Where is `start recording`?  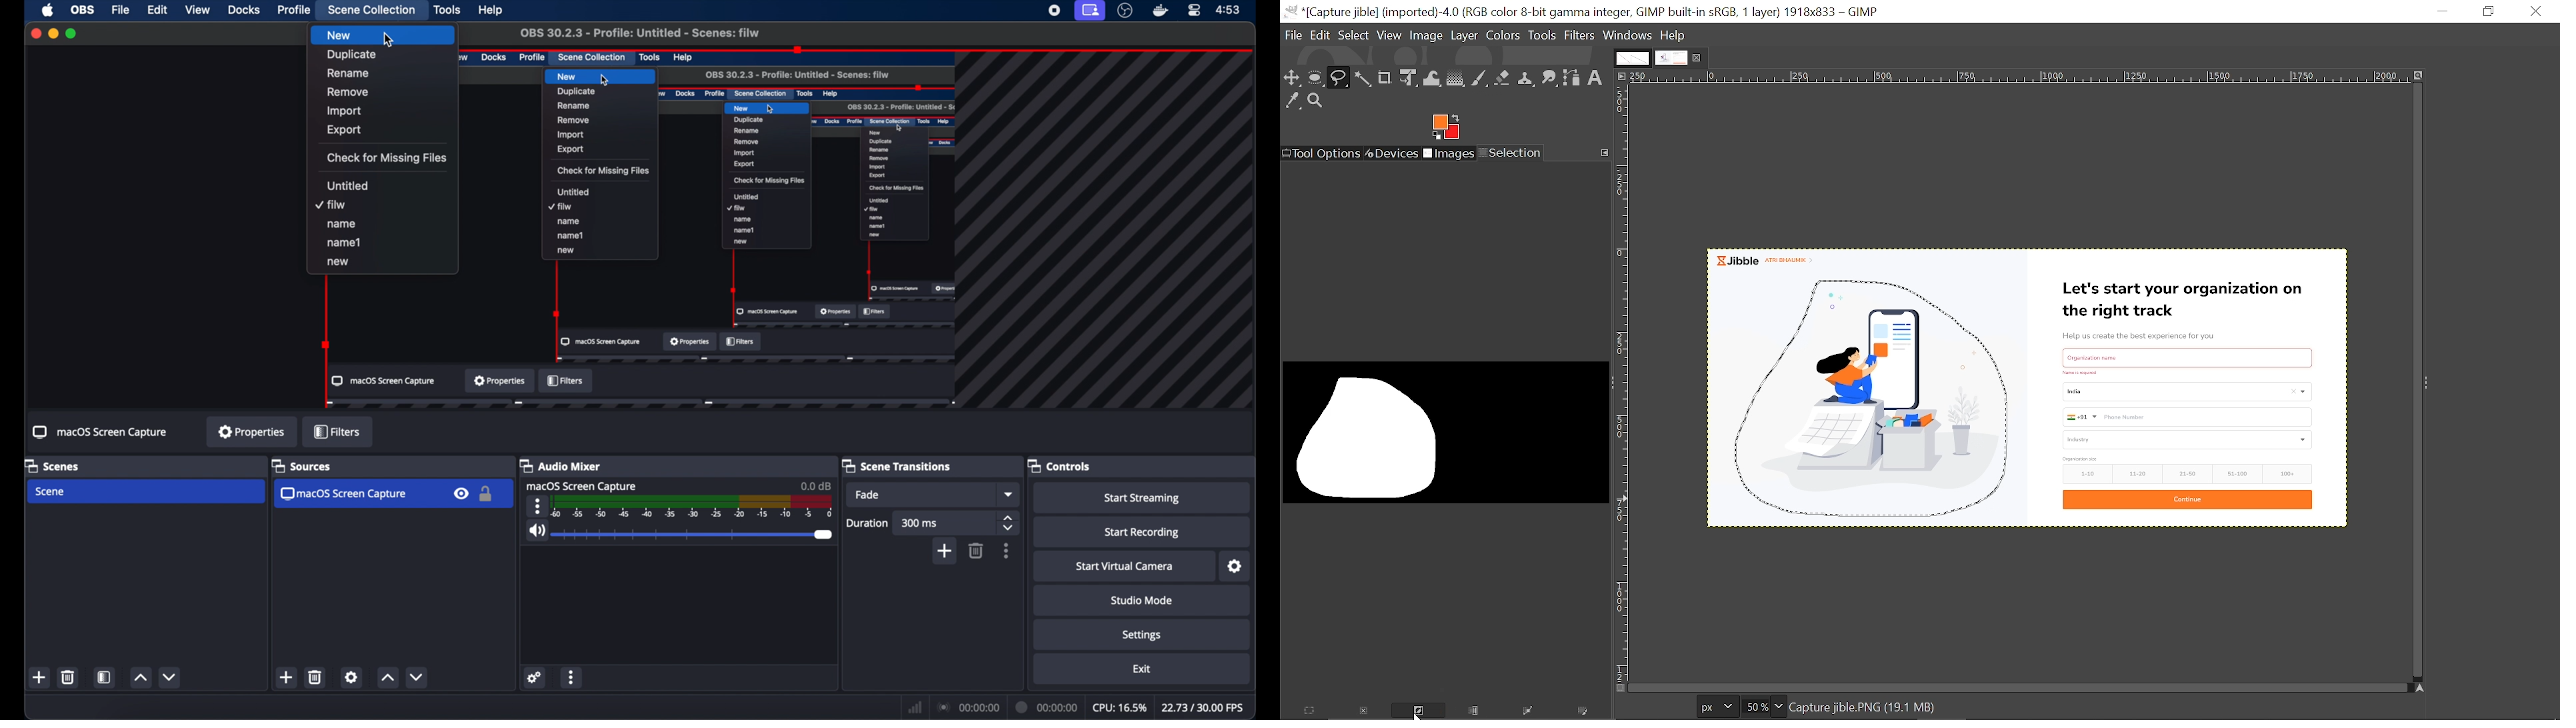
start recording is located at coordinates (1145, 531).